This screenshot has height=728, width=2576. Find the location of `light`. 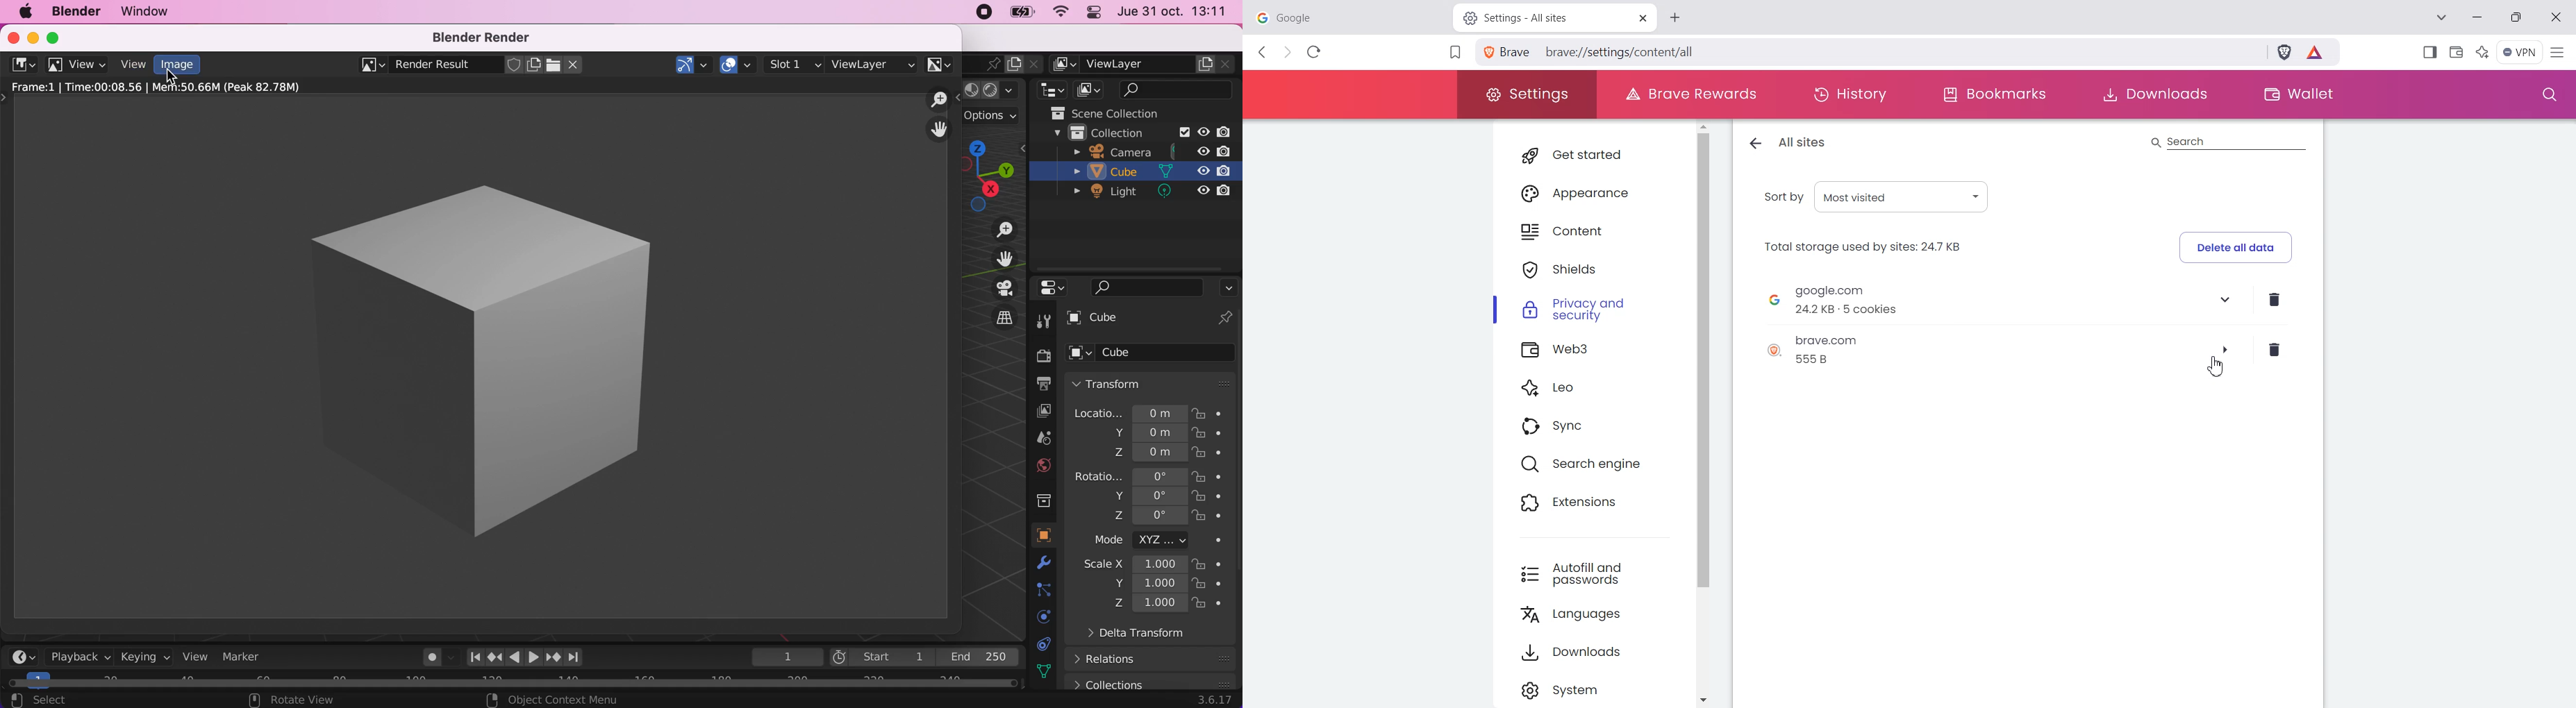

light is located at coordinates (1145, 194).